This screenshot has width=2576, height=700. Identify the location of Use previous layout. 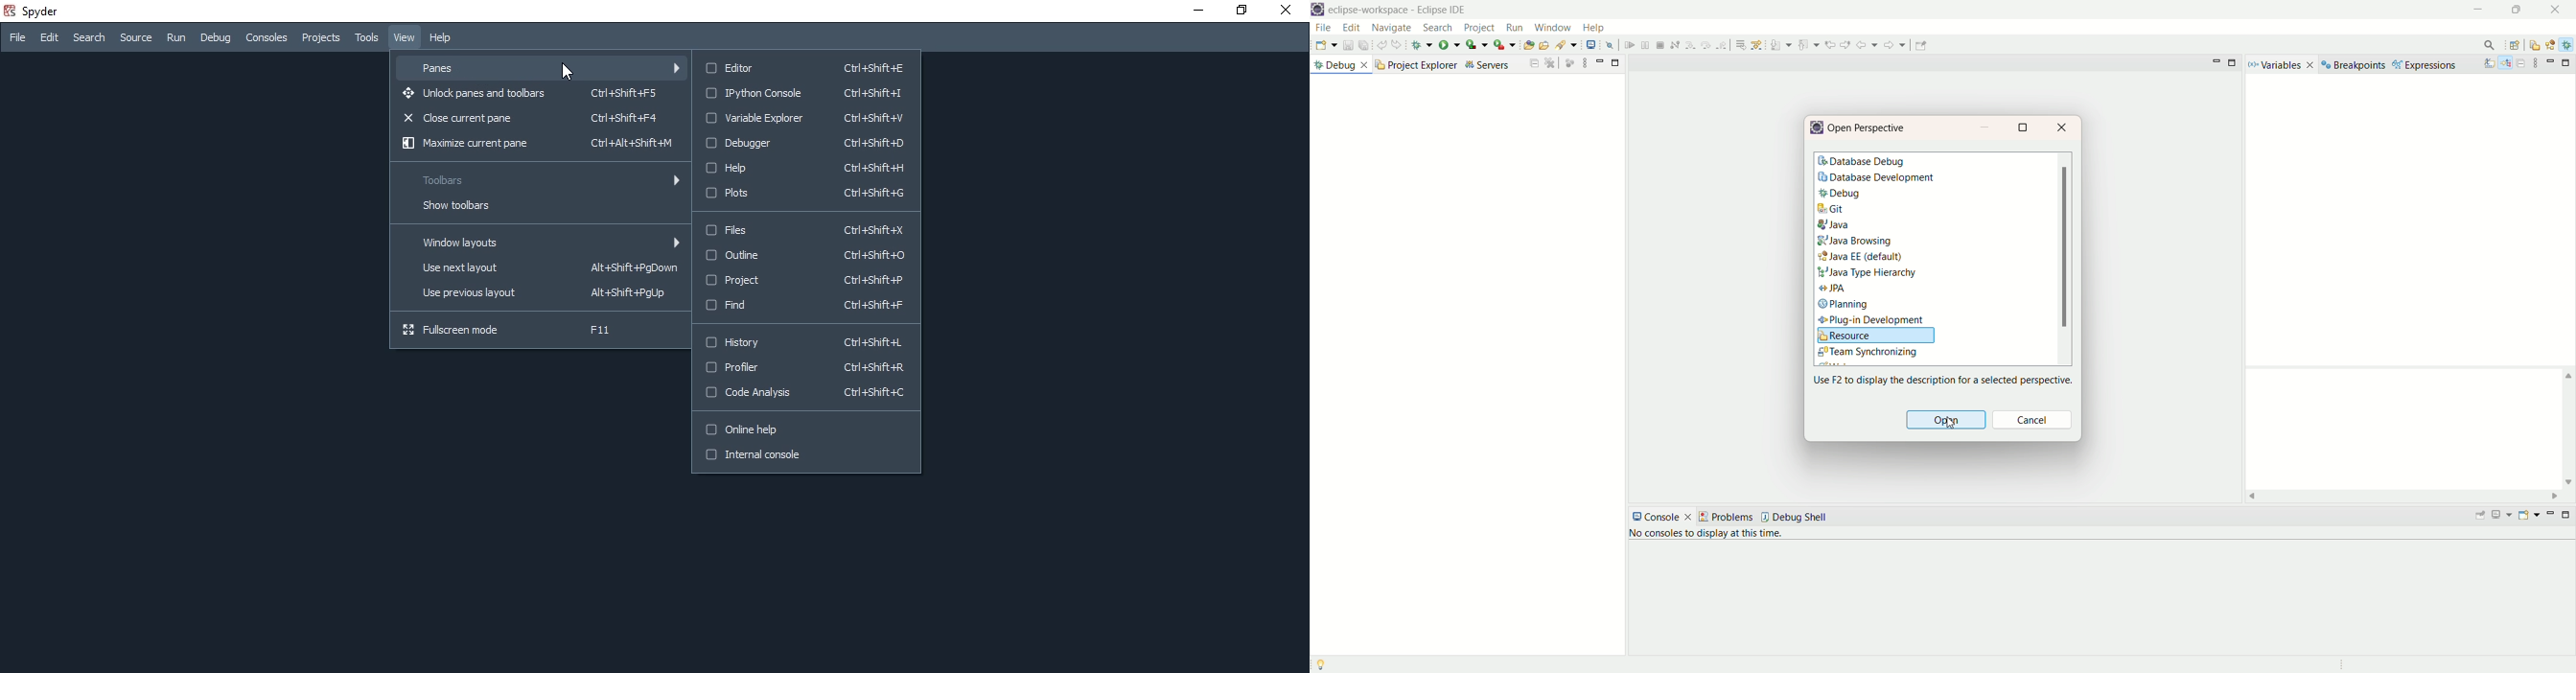
(537, 291).